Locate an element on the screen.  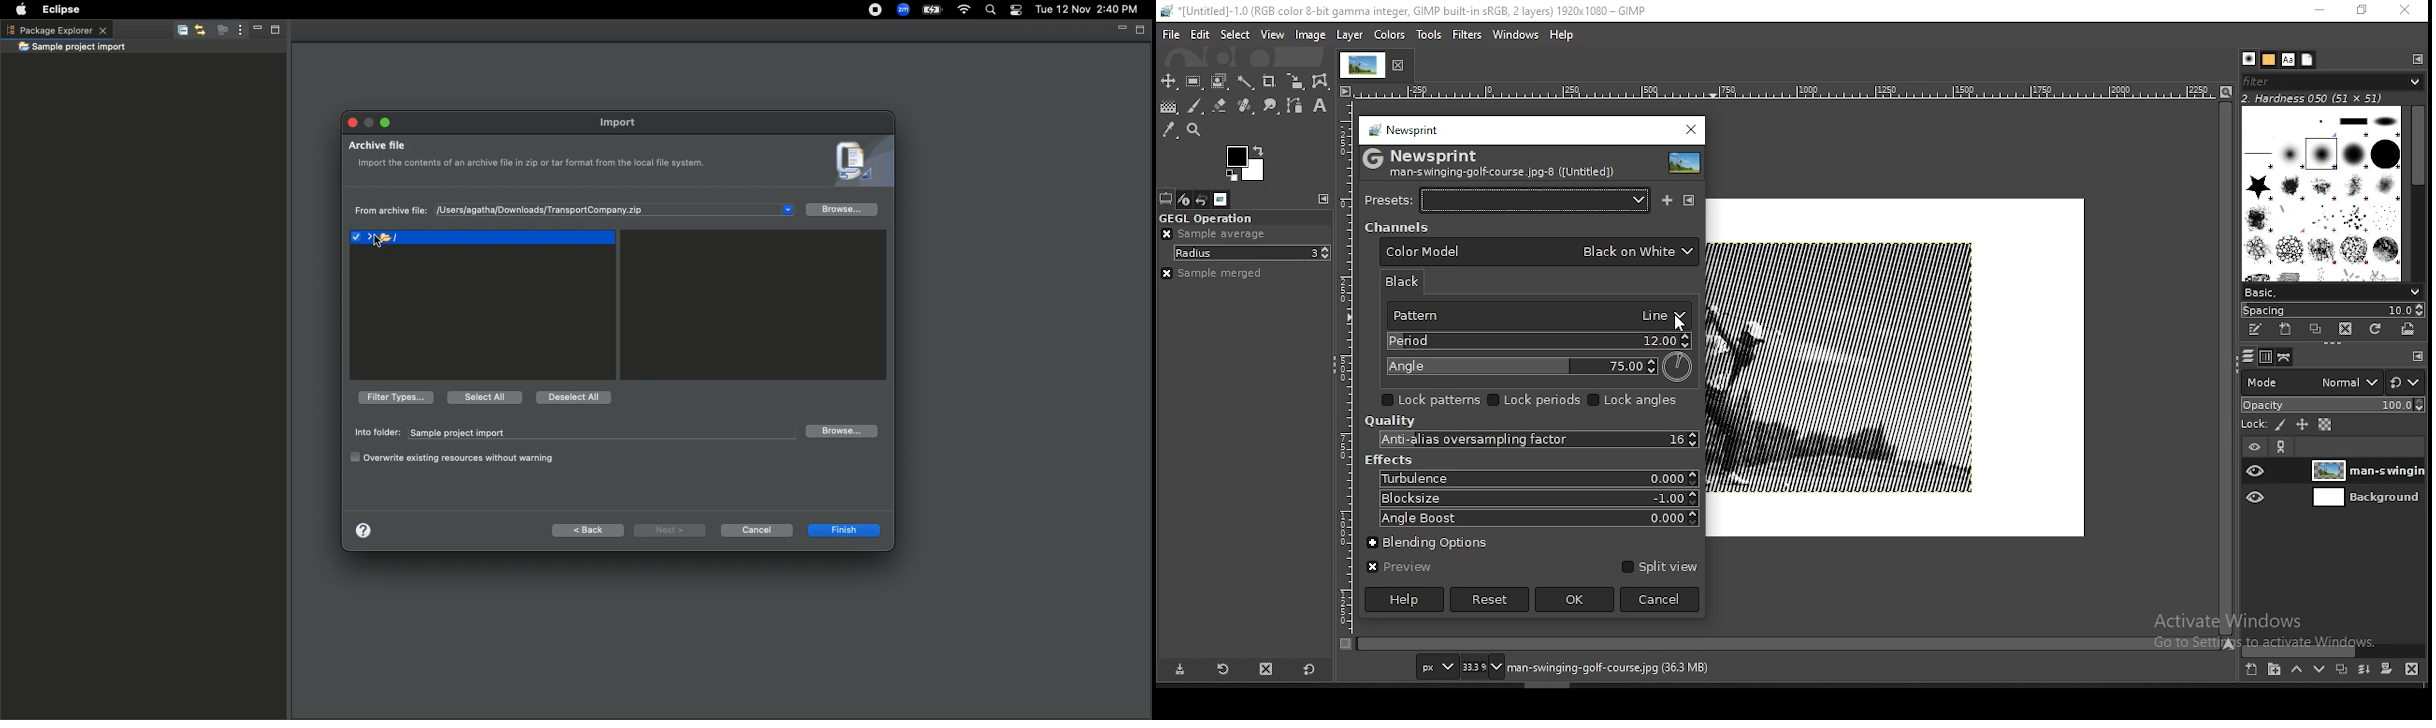
add a mask is located at coordinates (2388, 669).